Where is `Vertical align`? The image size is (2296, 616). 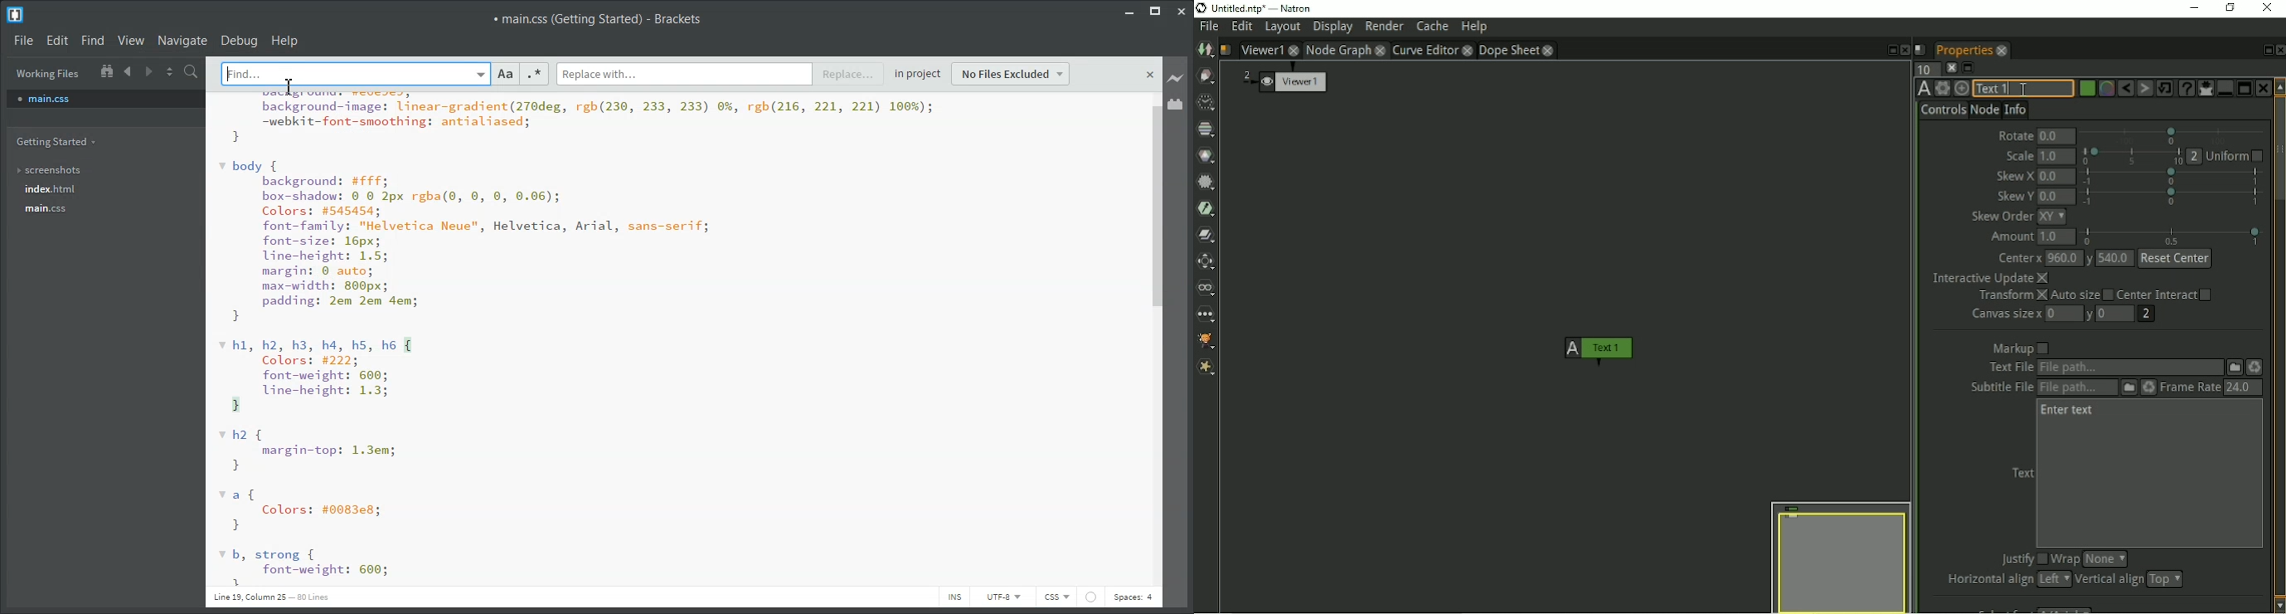
Vertical align is located at coordinates (2108, 580).